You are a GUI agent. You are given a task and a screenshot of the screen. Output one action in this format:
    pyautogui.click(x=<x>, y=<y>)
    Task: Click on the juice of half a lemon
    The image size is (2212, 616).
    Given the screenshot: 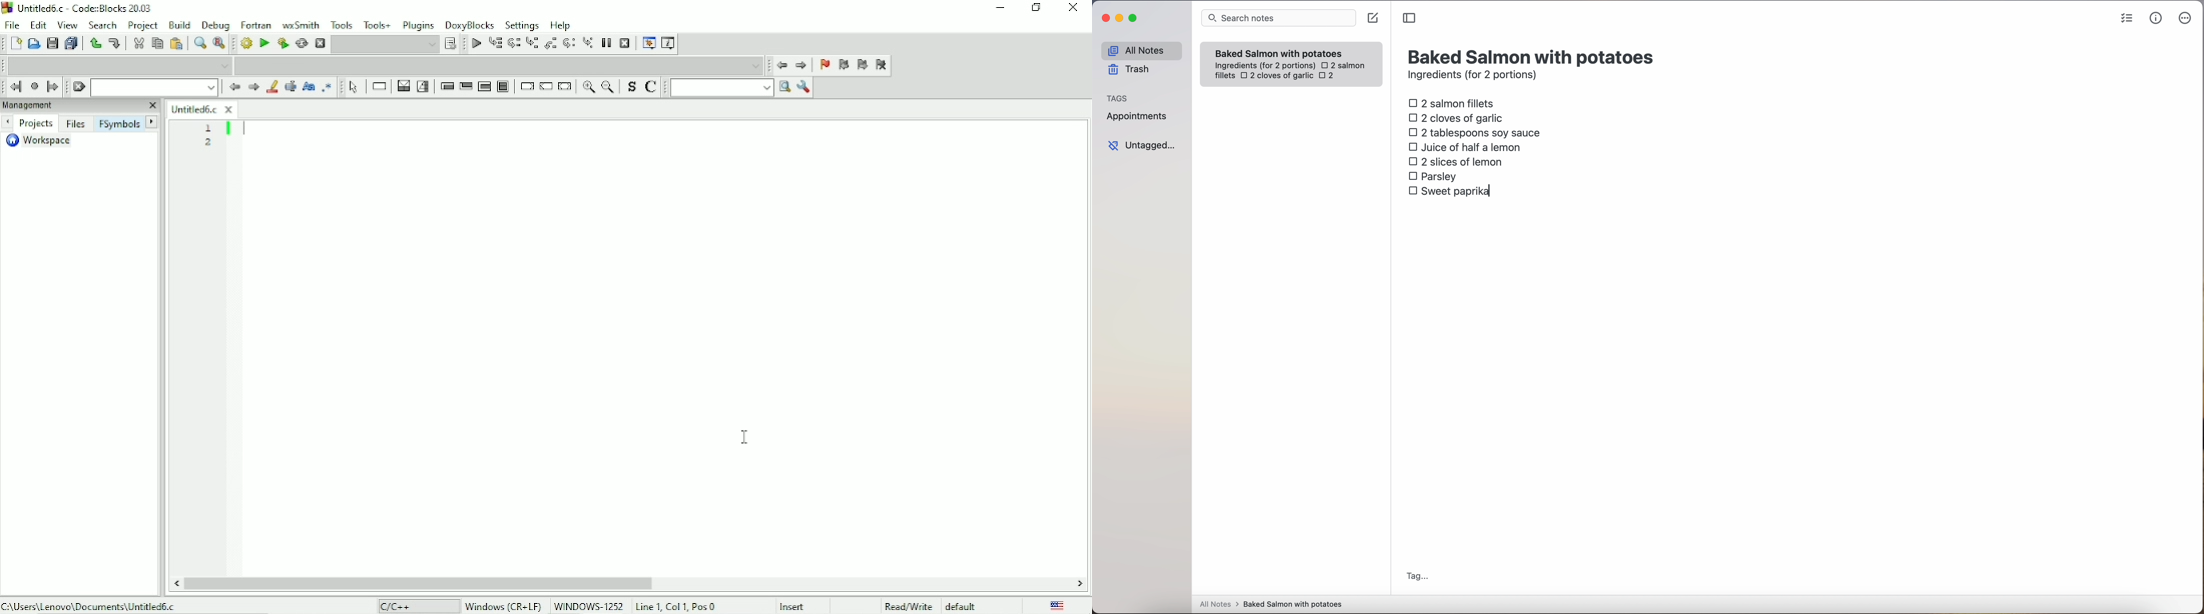 What is the action you would take?
    pyautogui.click(x=1468, y=147)
    